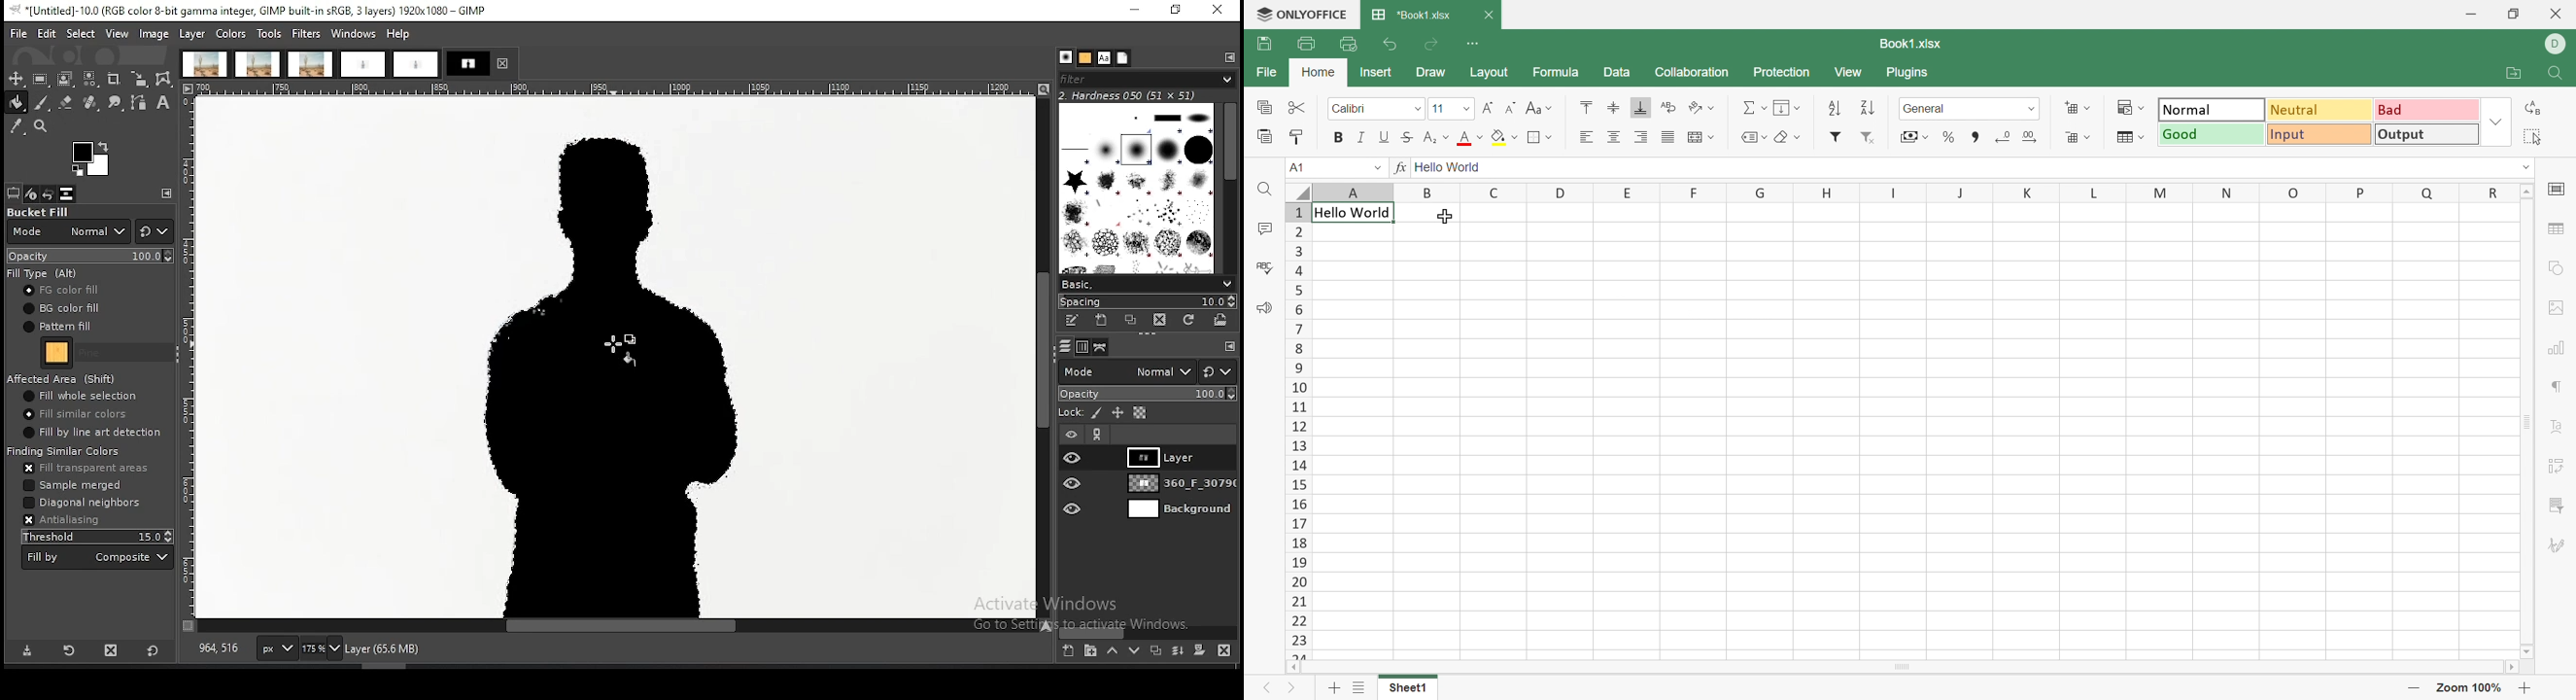 Image resolution: width=2576 pixels, height=700 pixels. I want to click on File, so click(1265, 71).